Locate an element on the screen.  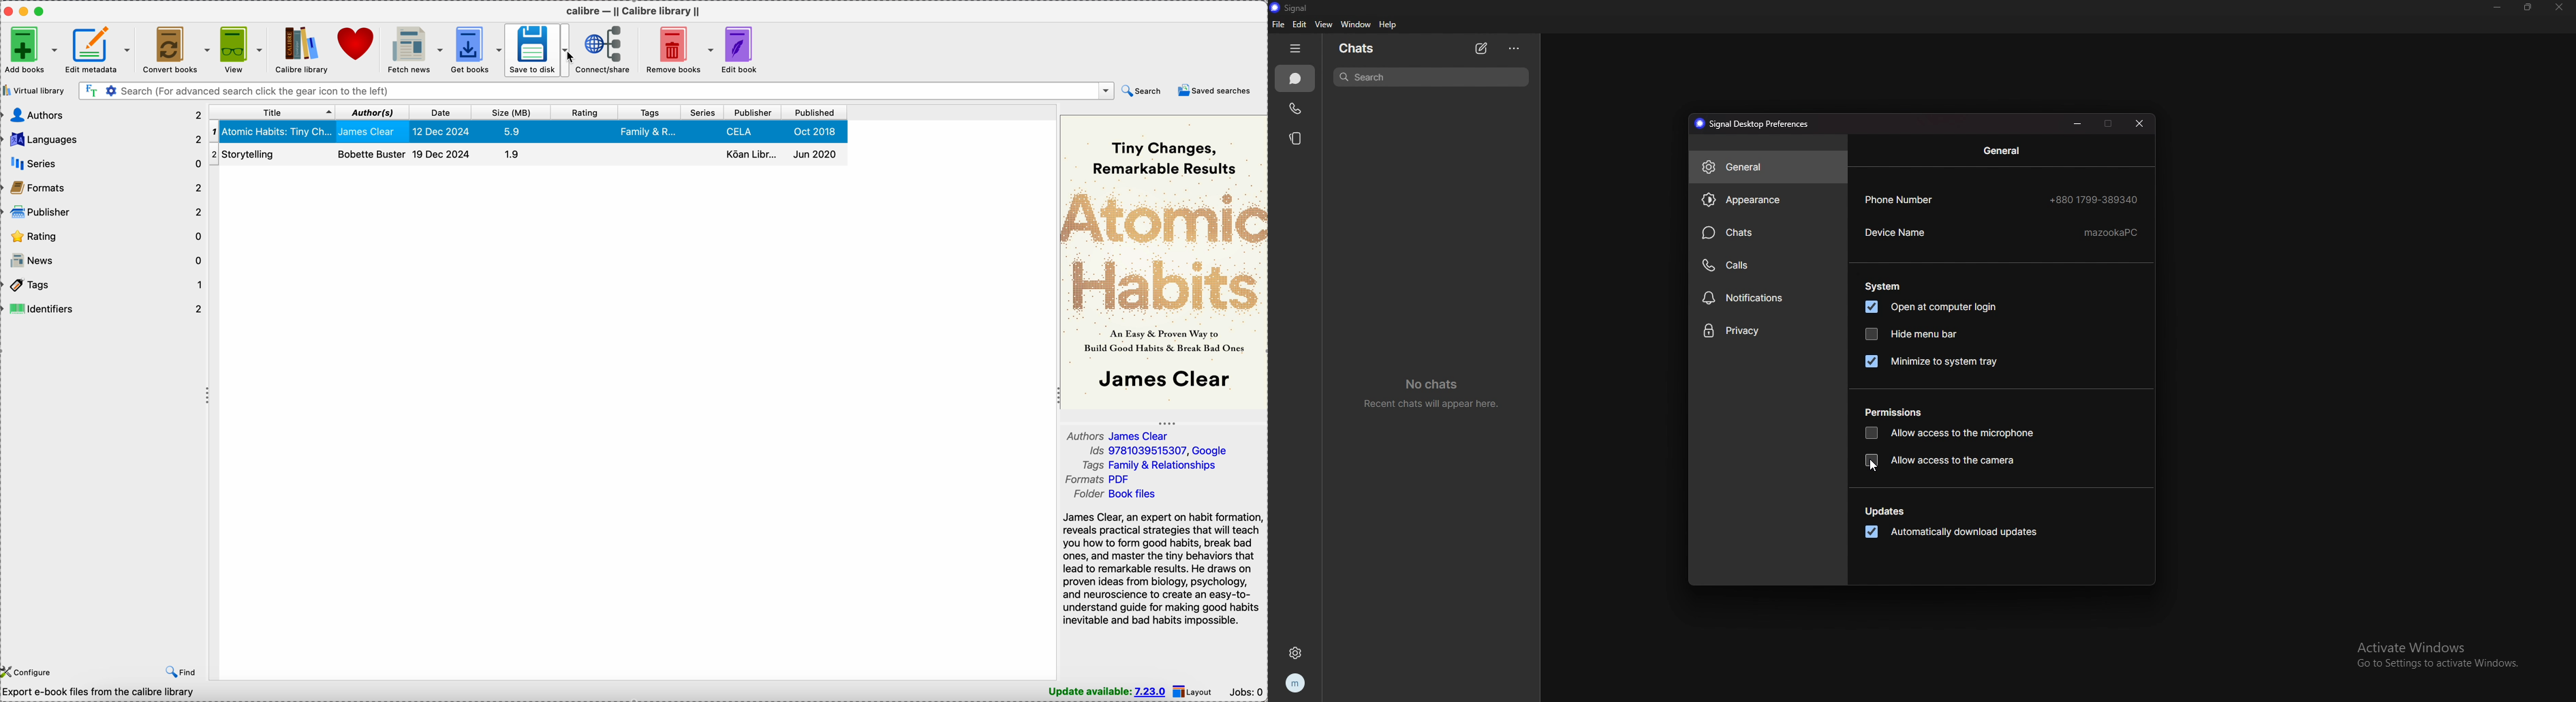
Atomic Habits: Tiny Changes book details selected is located at coordinates (526, 132).